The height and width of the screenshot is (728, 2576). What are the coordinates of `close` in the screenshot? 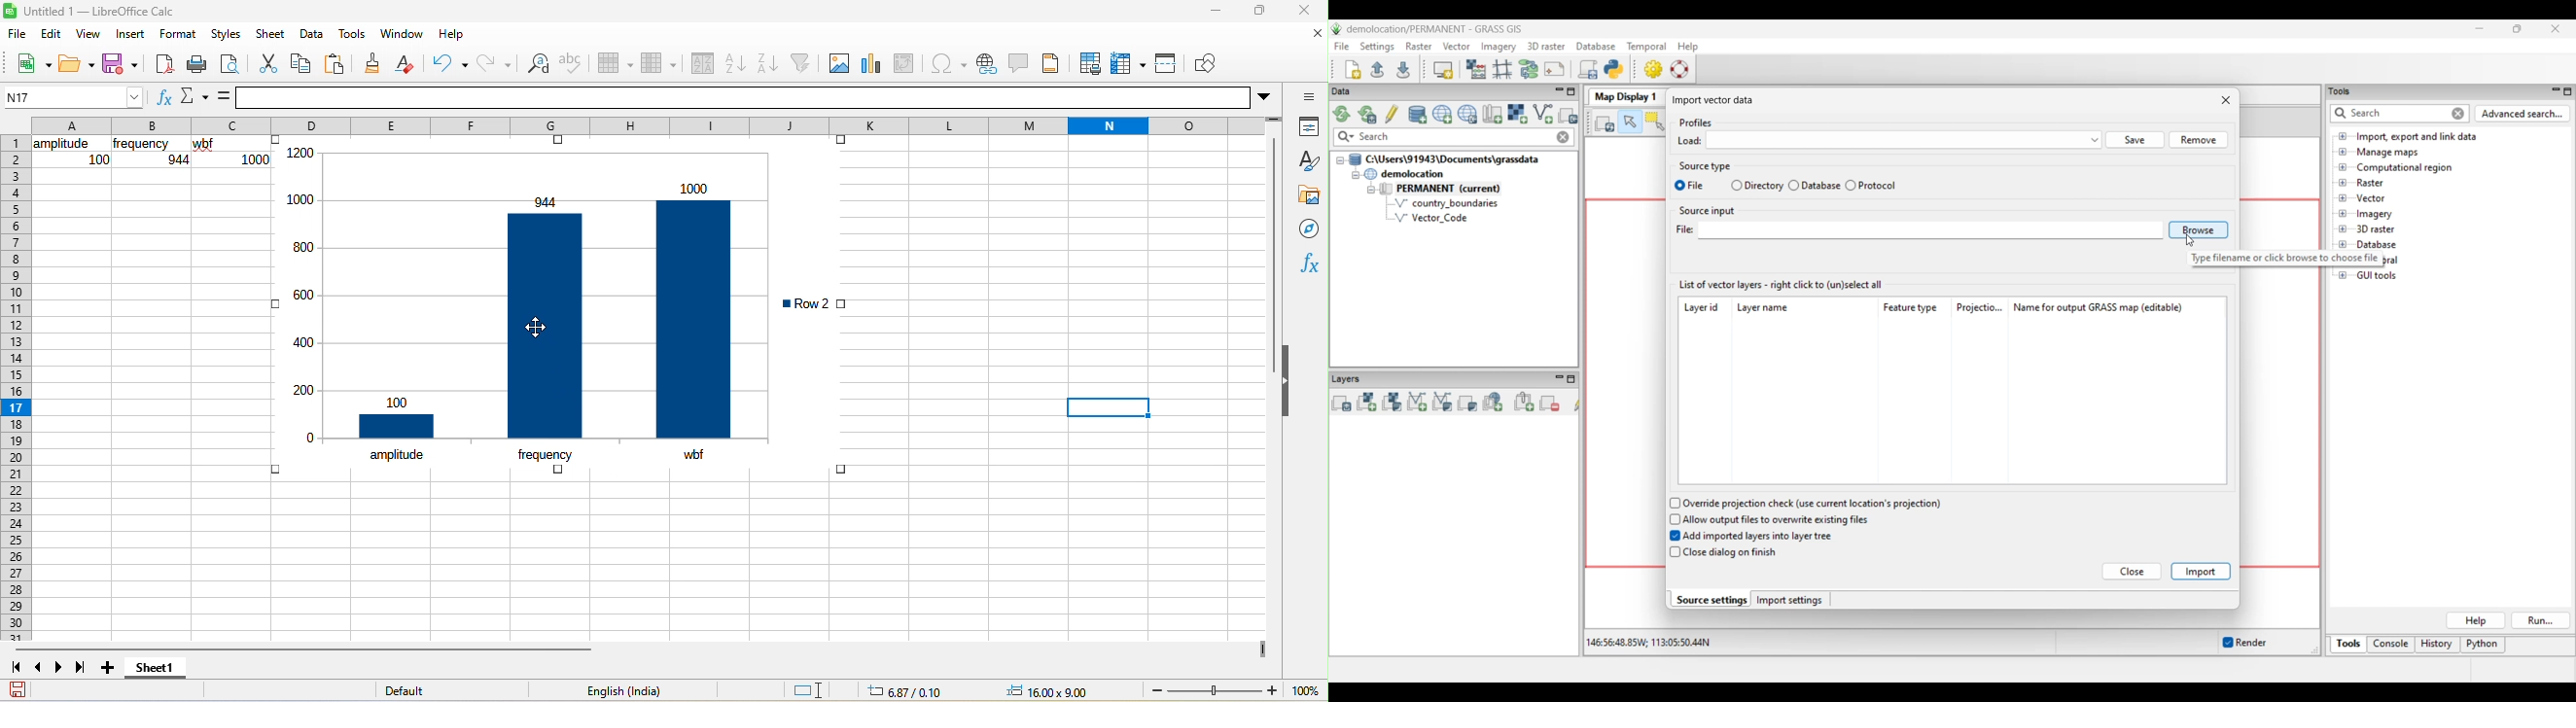 It's located at (1300, 13).